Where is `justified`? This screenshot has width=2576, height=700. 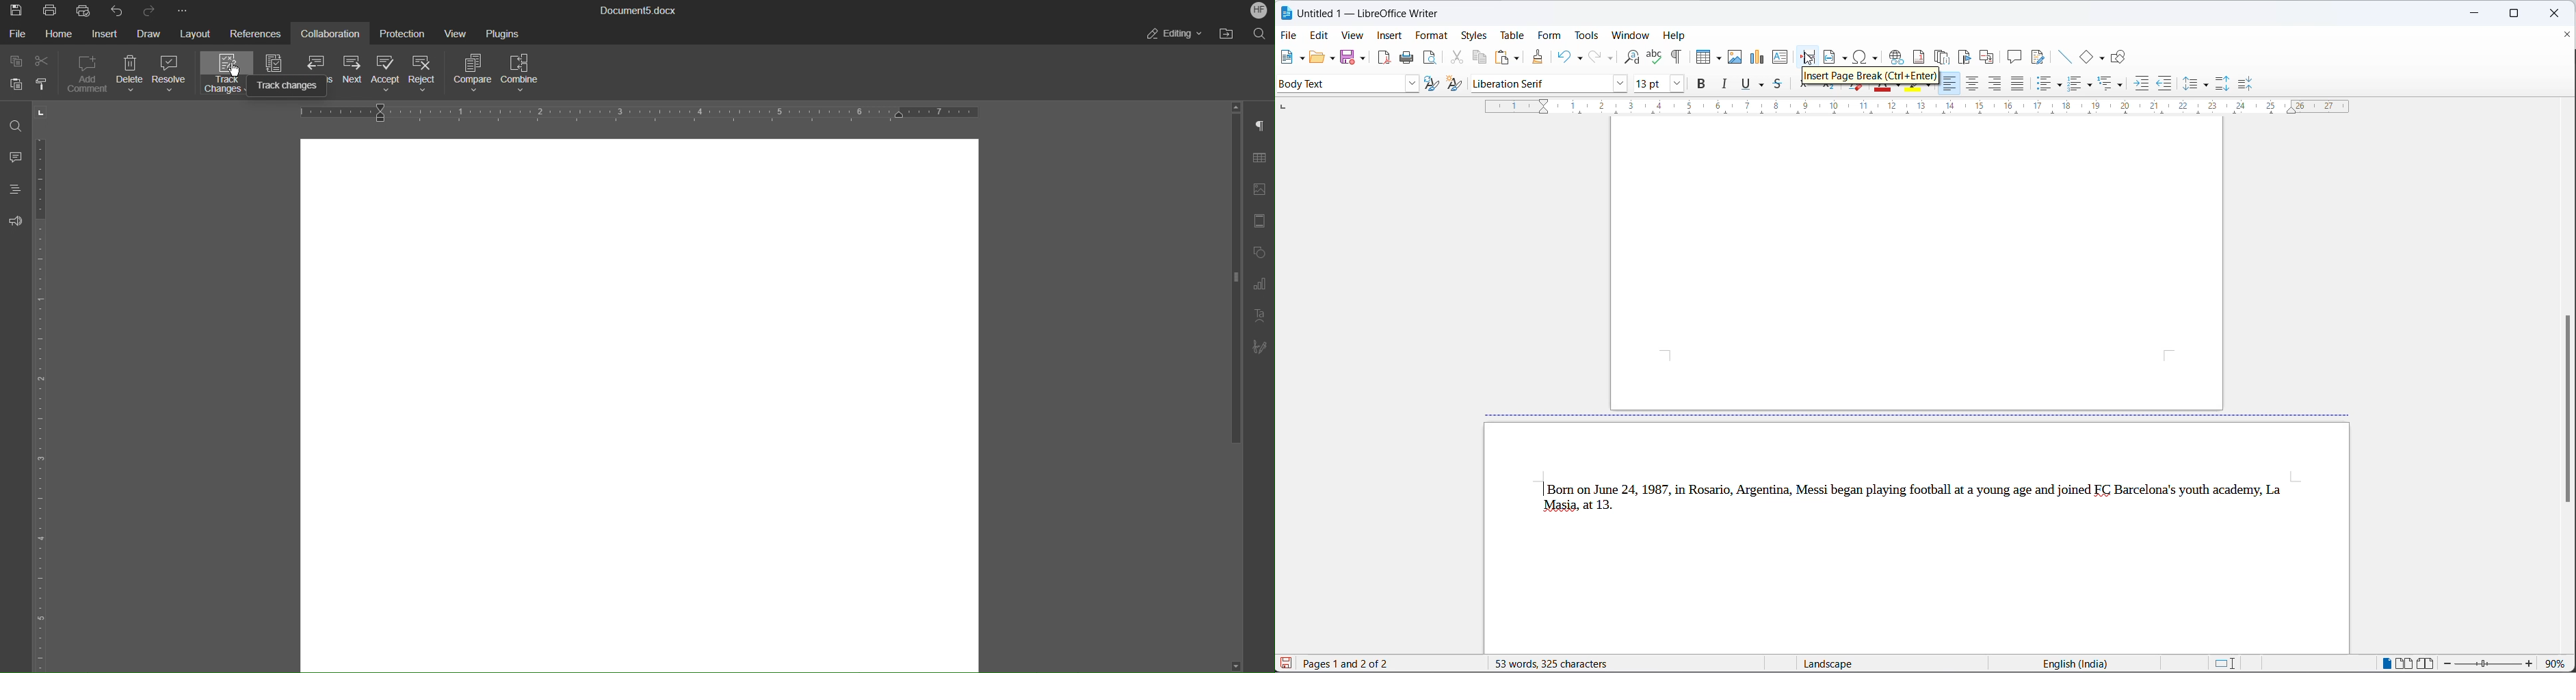 justified is located at coordinates (2019, 83).